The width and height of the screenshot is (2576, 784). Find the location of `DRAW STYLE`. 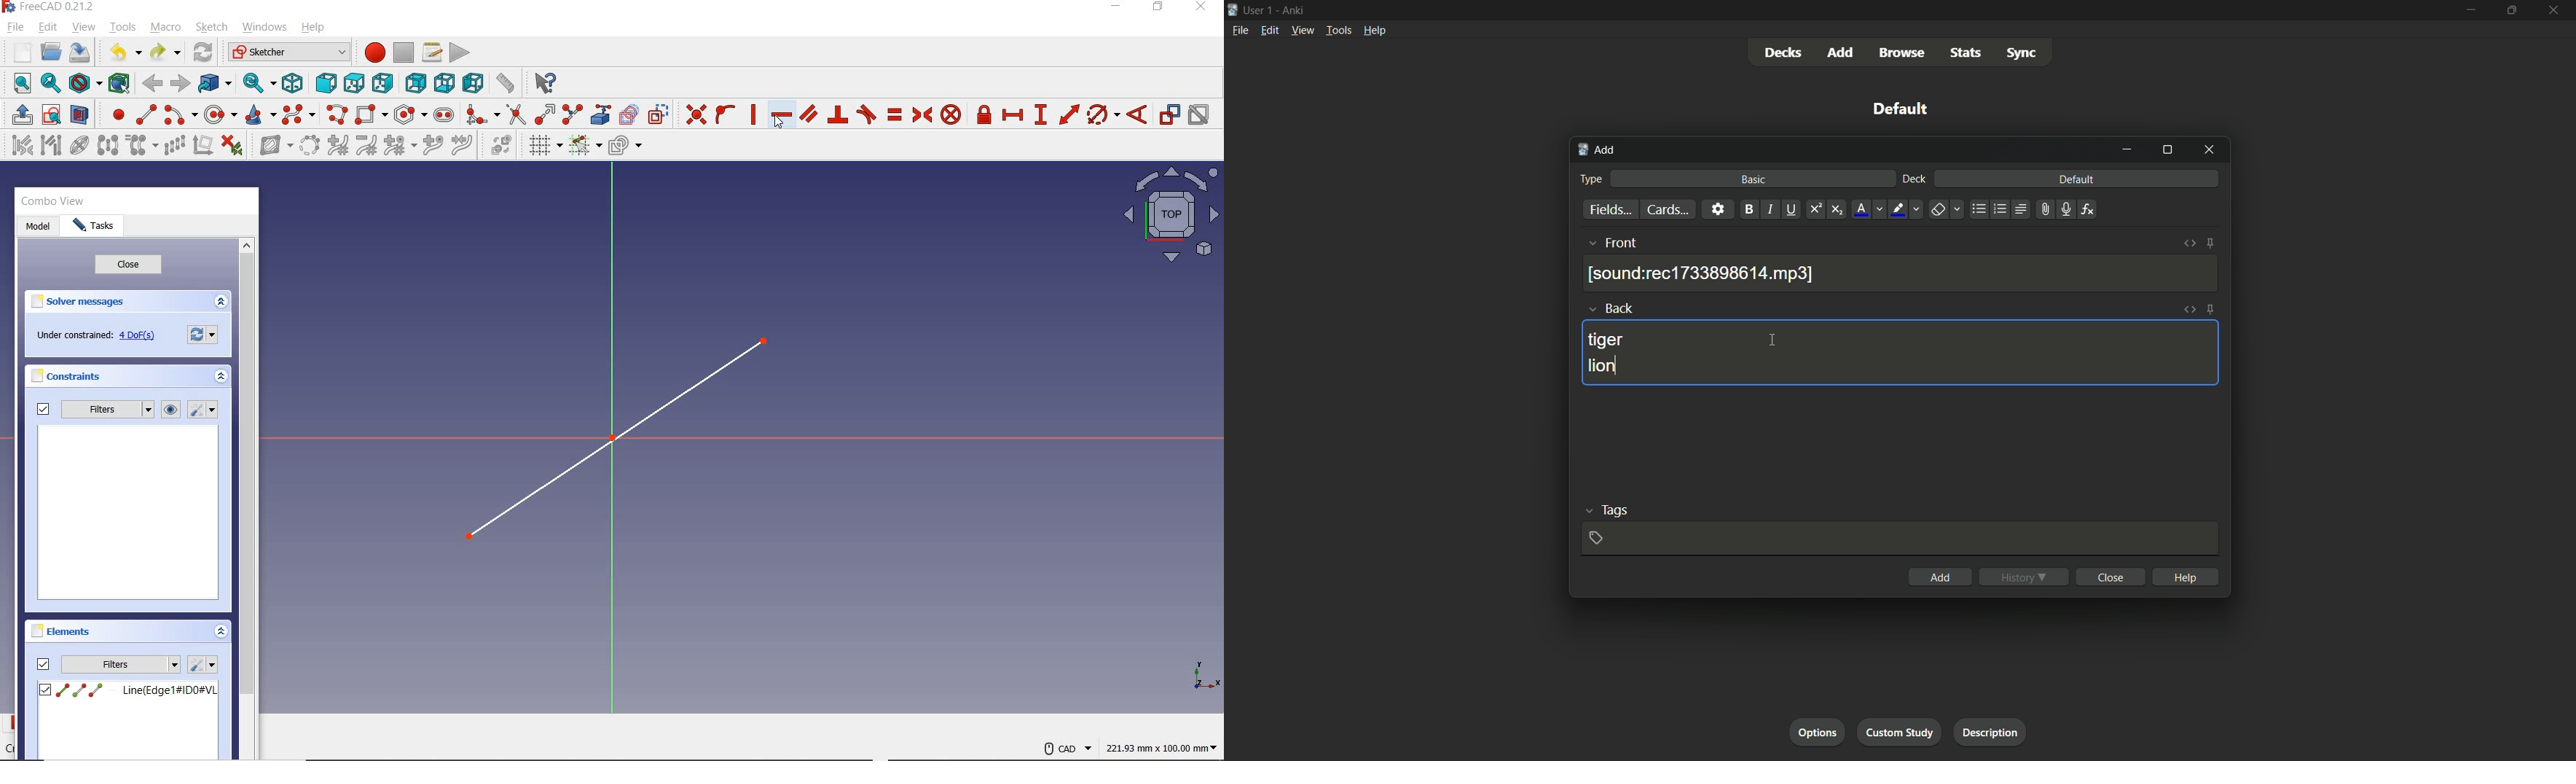

DRAW STYLE is located at coordinates (85, 84).